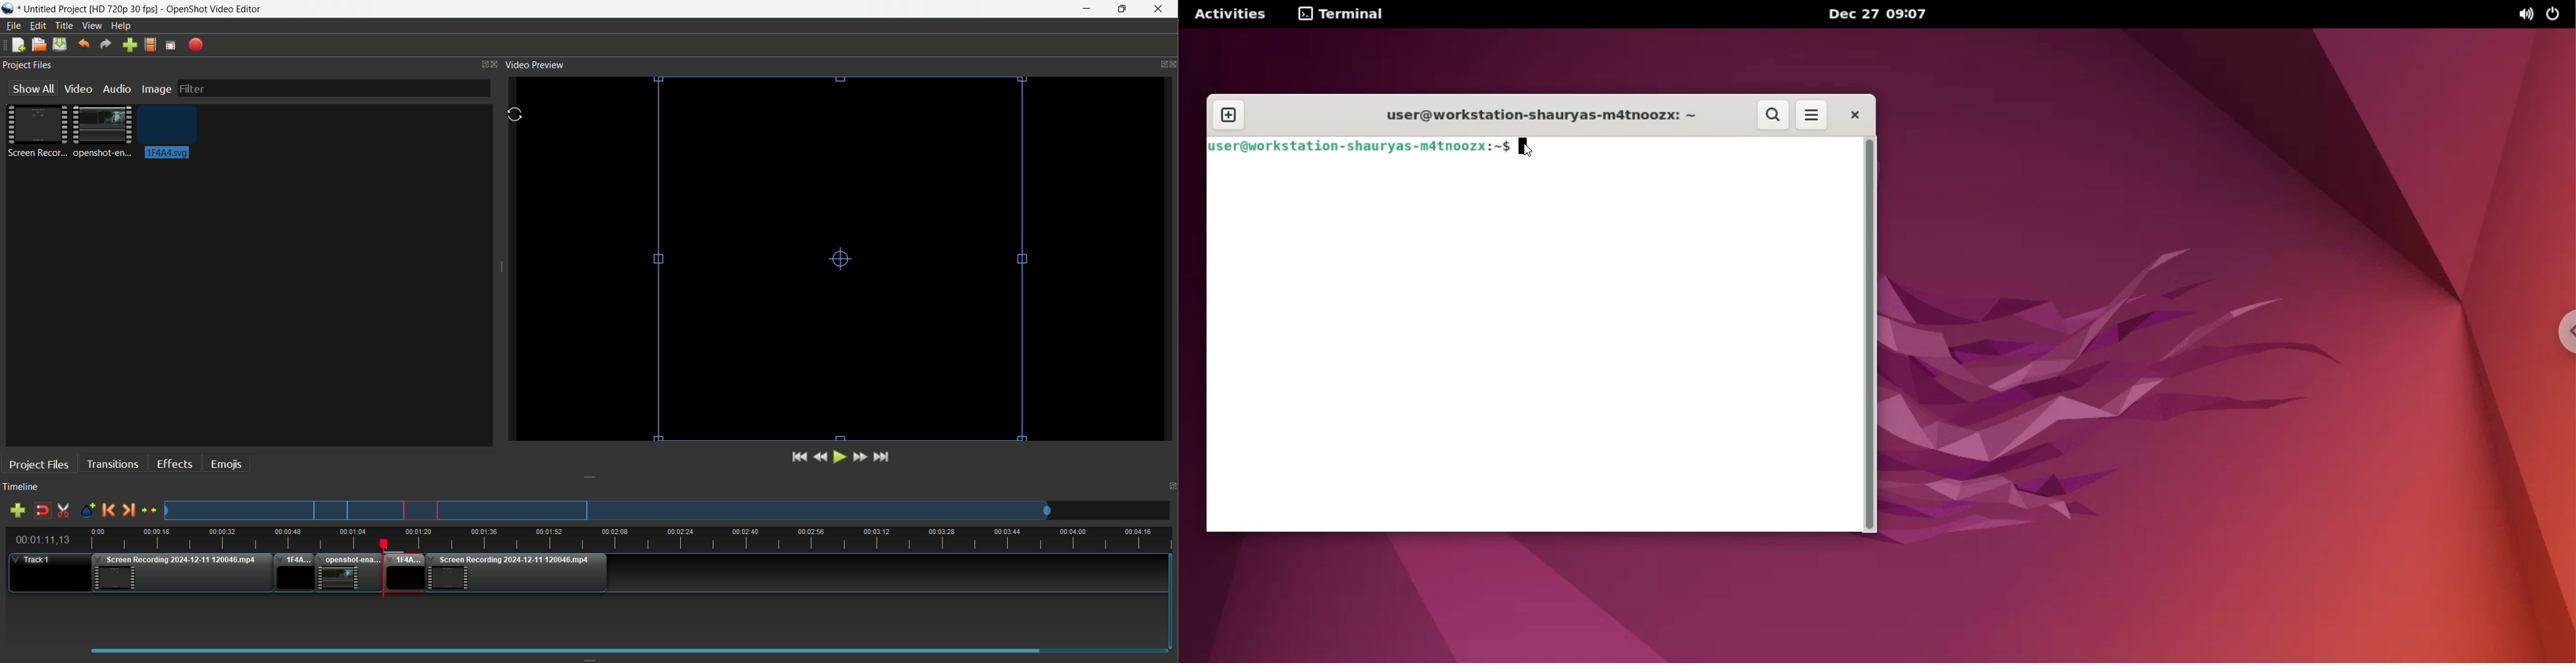 The image size is (2576, 672). I want to click on added placeholder, so click(294, 574).